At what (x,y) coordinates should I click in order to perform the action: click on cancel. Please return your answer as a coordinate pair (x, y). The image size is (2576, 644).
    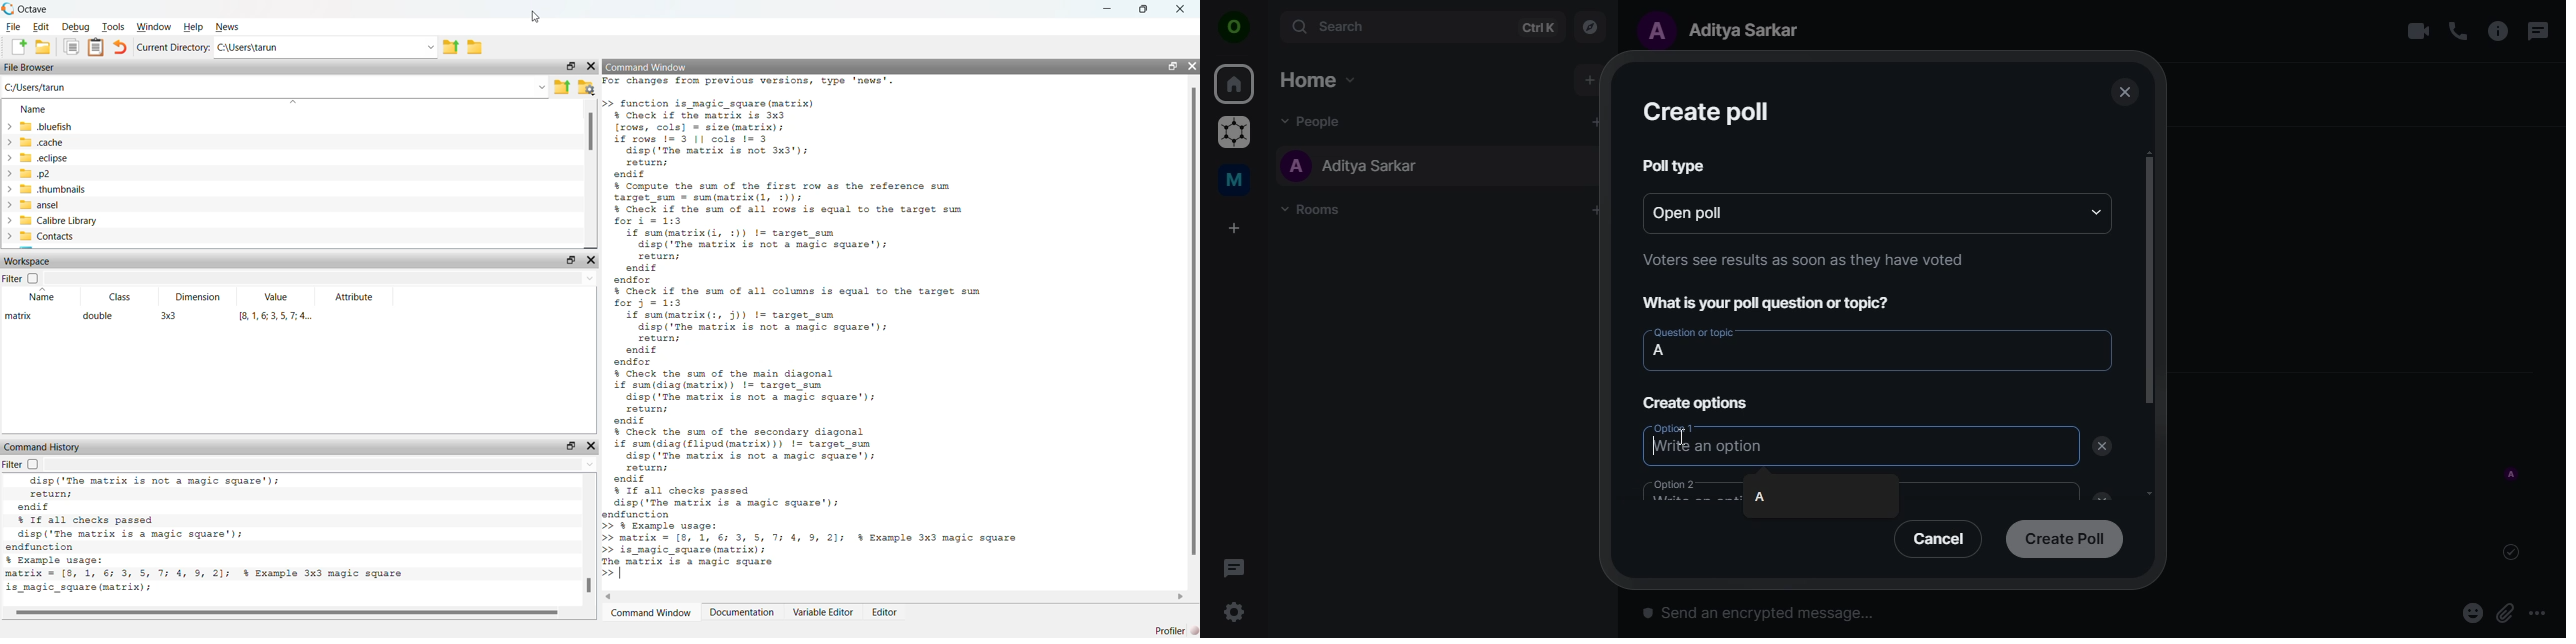
    Looking at the image, I should click on (1942, 538).